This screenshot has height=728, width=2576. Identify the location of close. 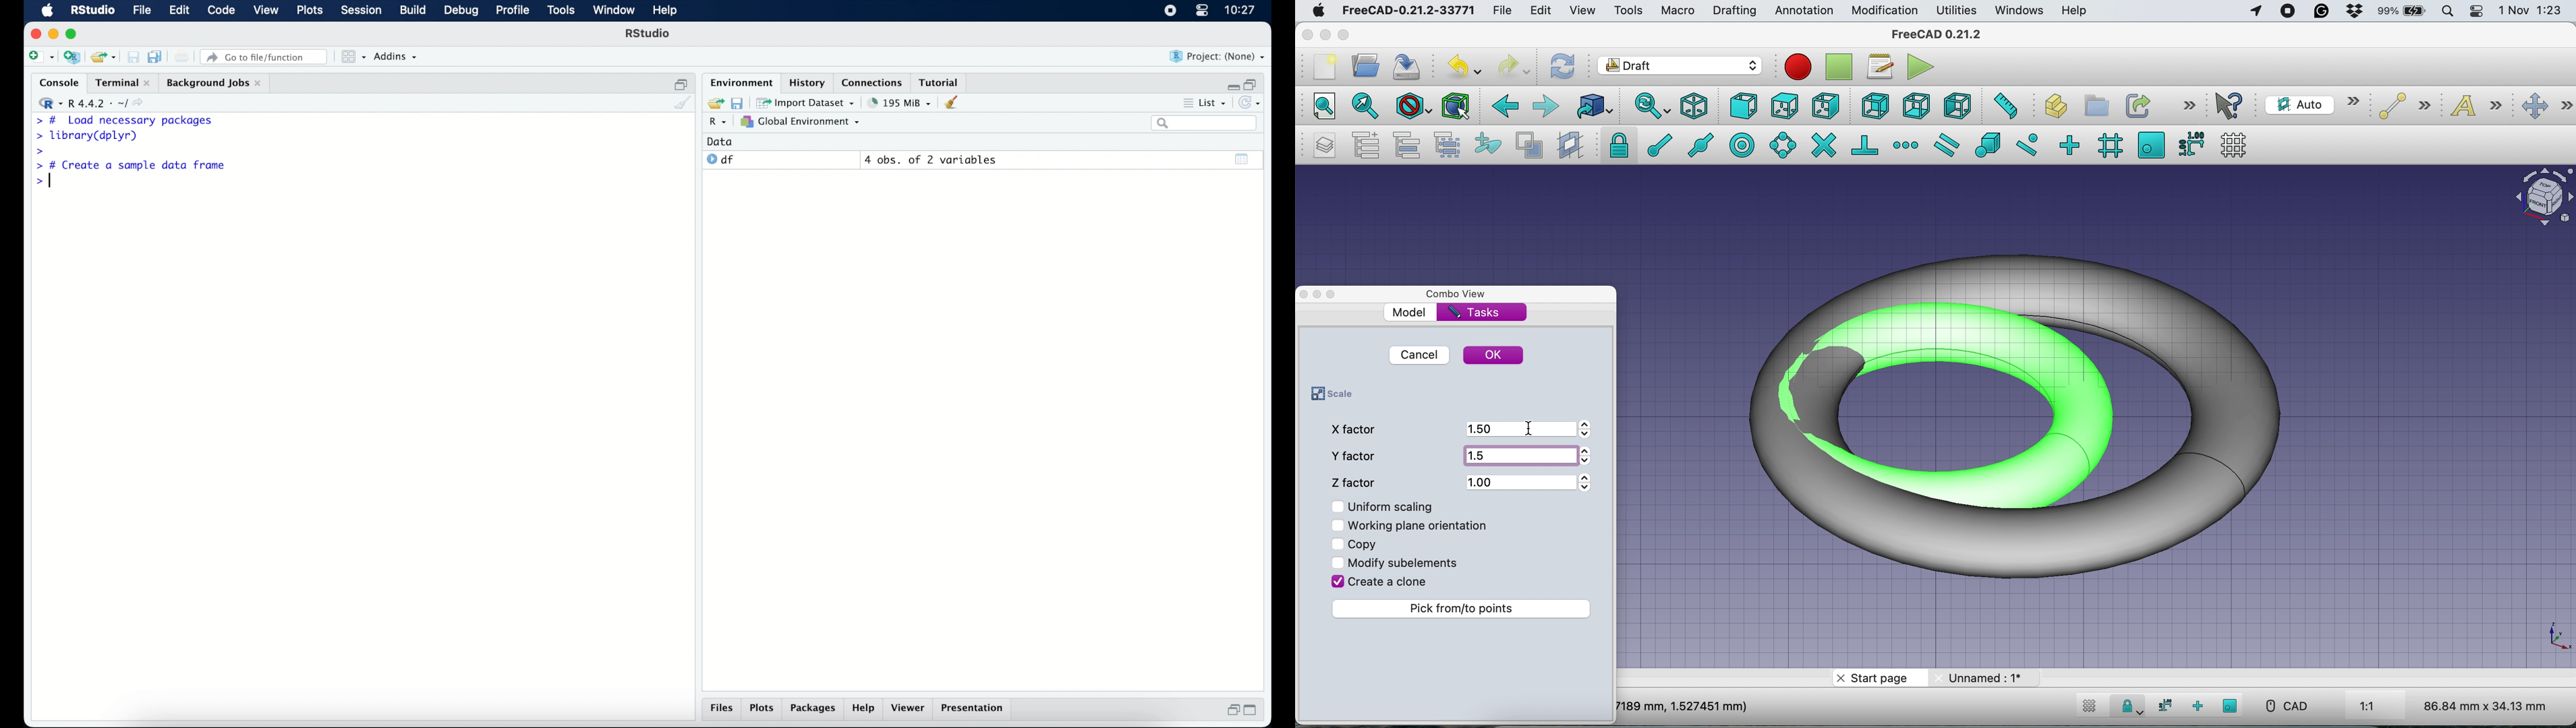
(1306, 34).